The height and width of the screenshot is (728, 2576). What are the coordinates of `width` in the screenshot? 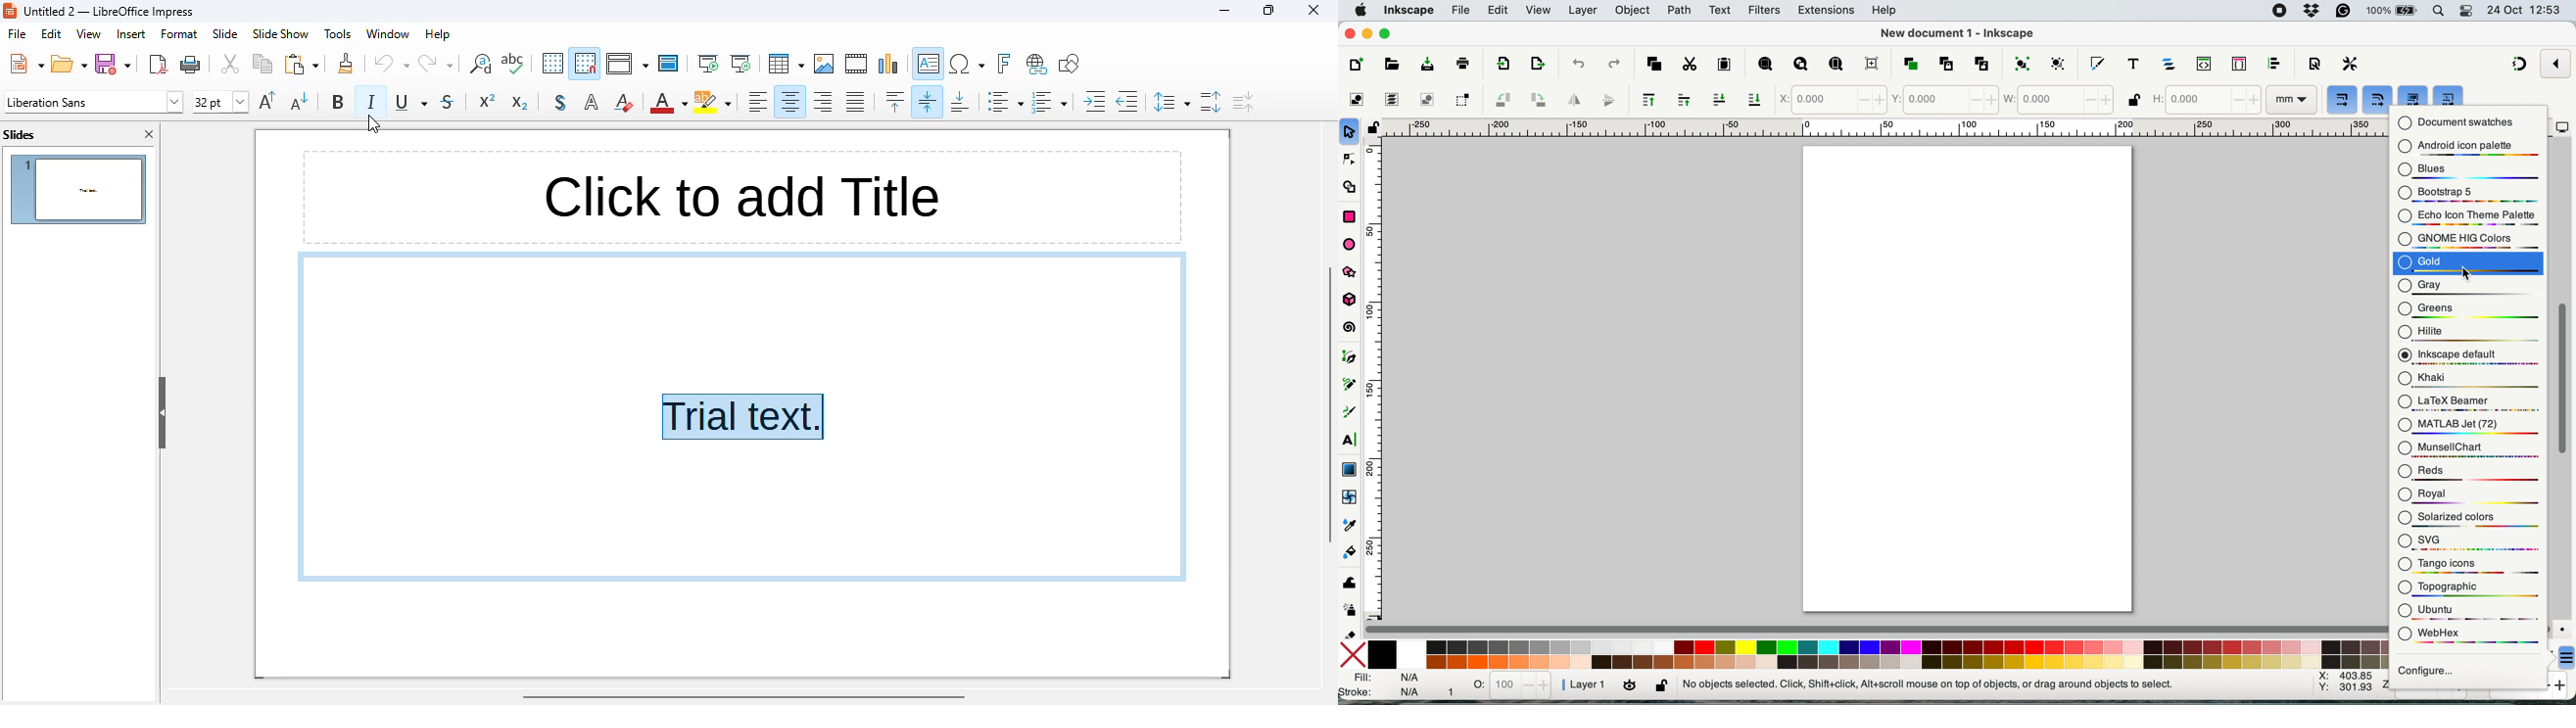 It's located at (2057, 102).